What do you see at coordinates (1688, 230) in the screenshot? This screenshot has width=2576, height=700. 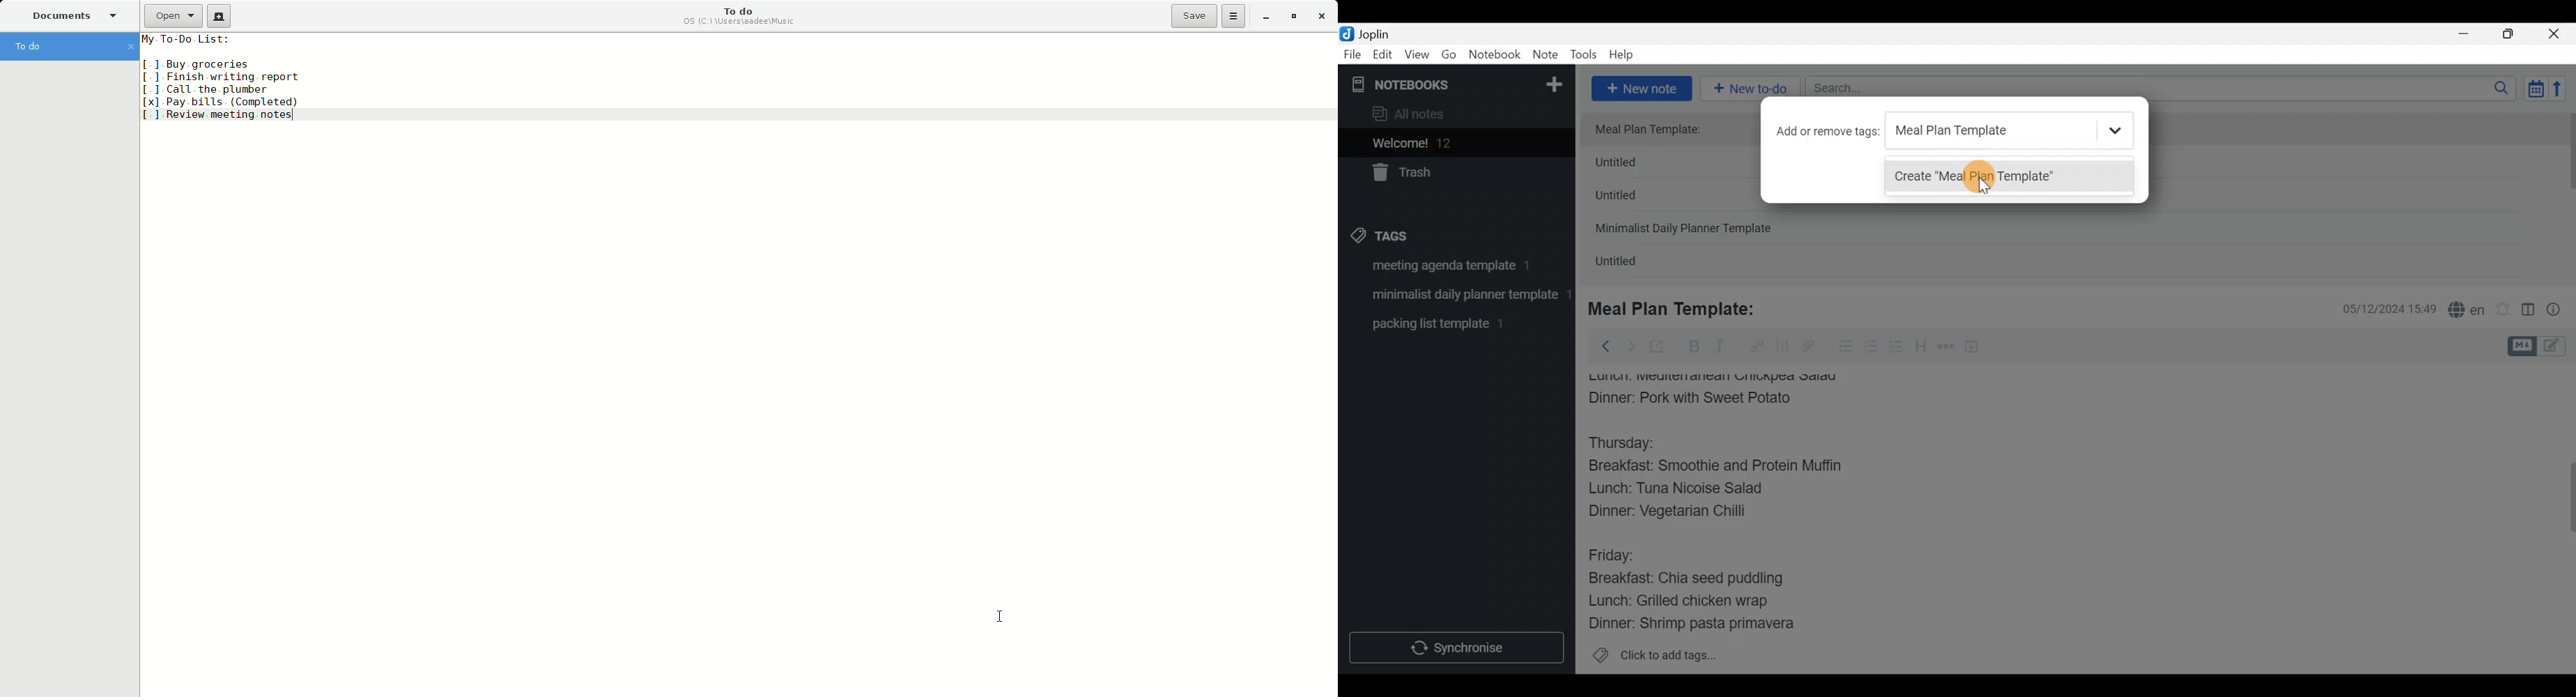 I see `Minimalist Daily Planner Template` at bounding box center [1688, 230].